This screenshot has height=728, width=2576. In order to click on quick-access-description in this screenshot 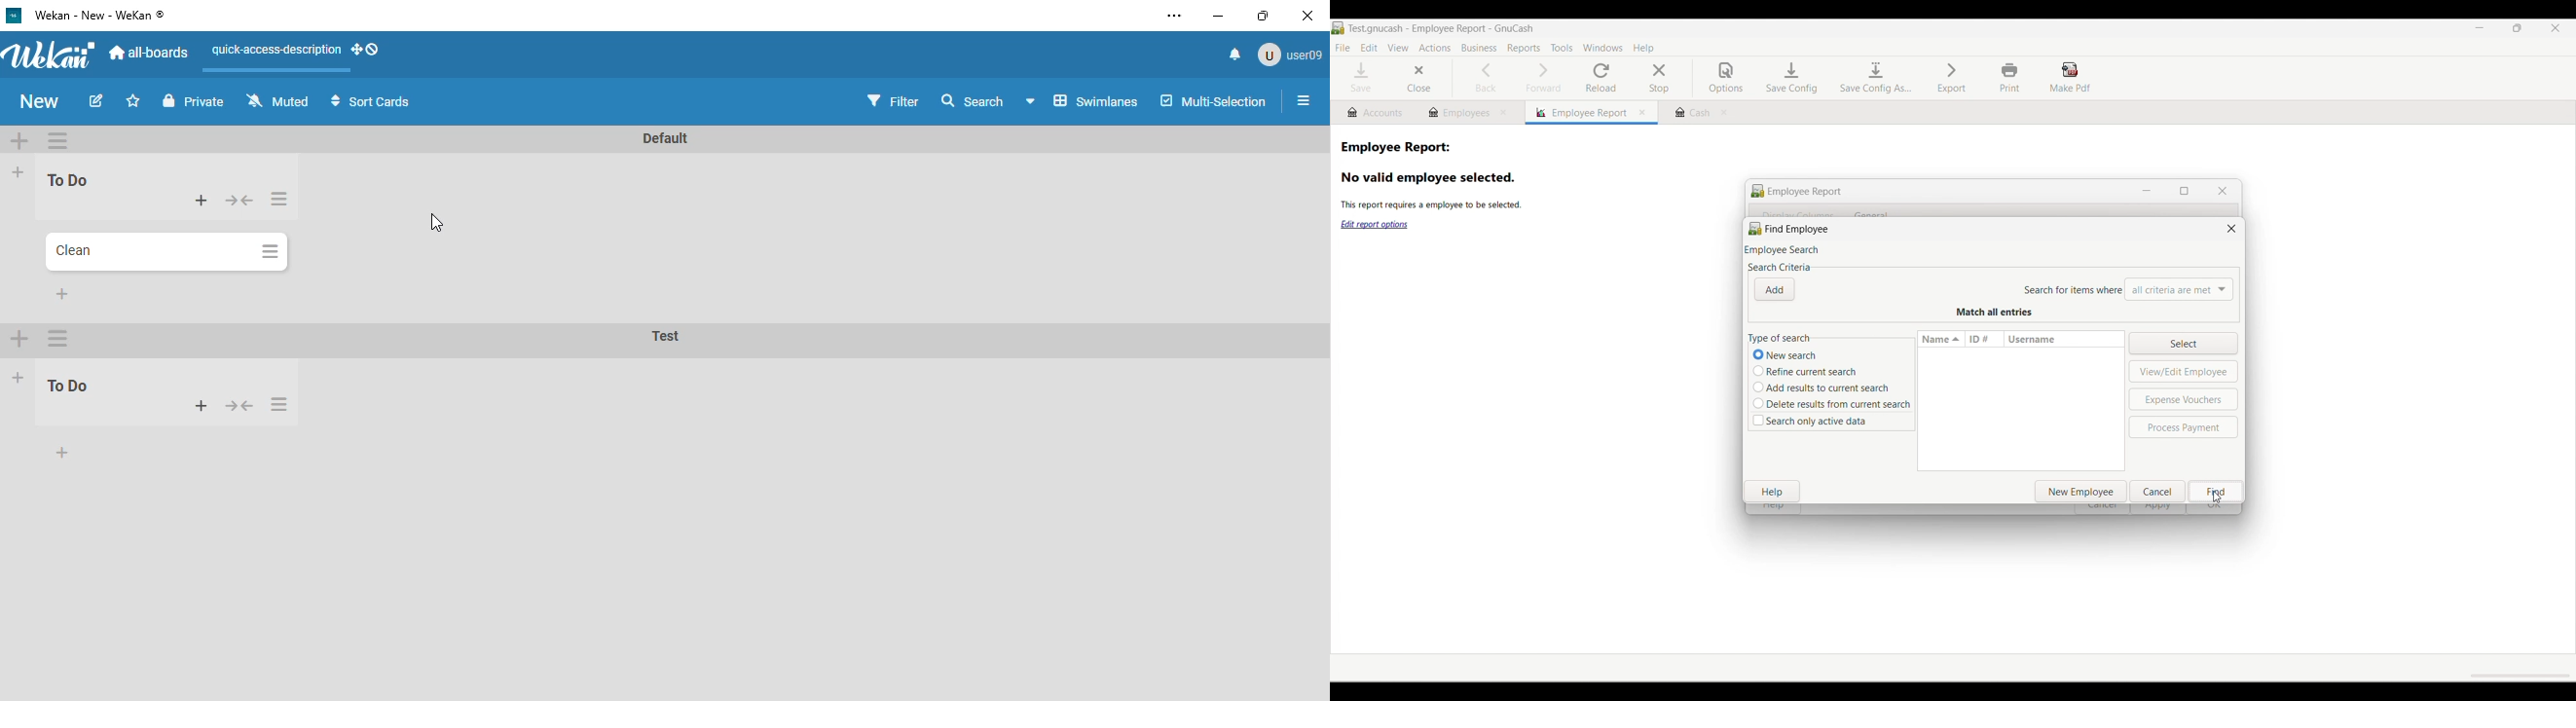, I will do `click(276, 50)`.